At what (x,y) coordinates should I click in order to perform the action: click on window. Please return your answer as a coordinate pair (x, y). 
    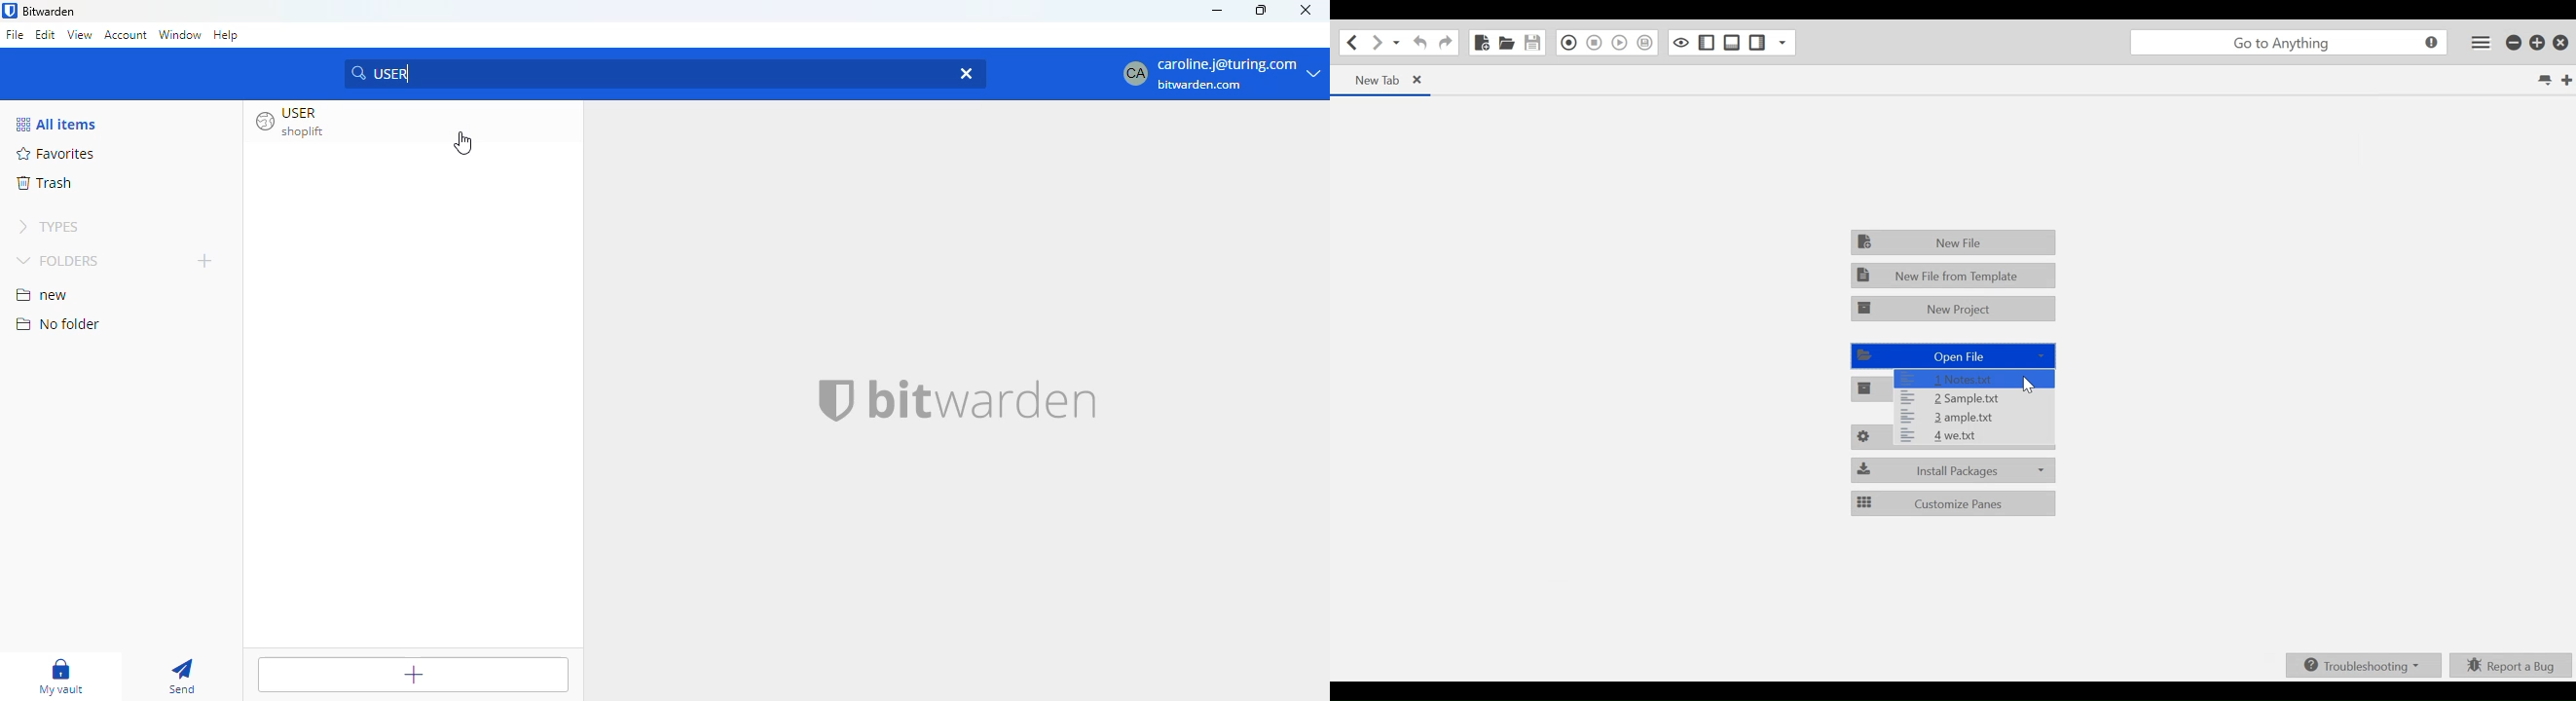
    Looking at the image, I should click on (179, 35).